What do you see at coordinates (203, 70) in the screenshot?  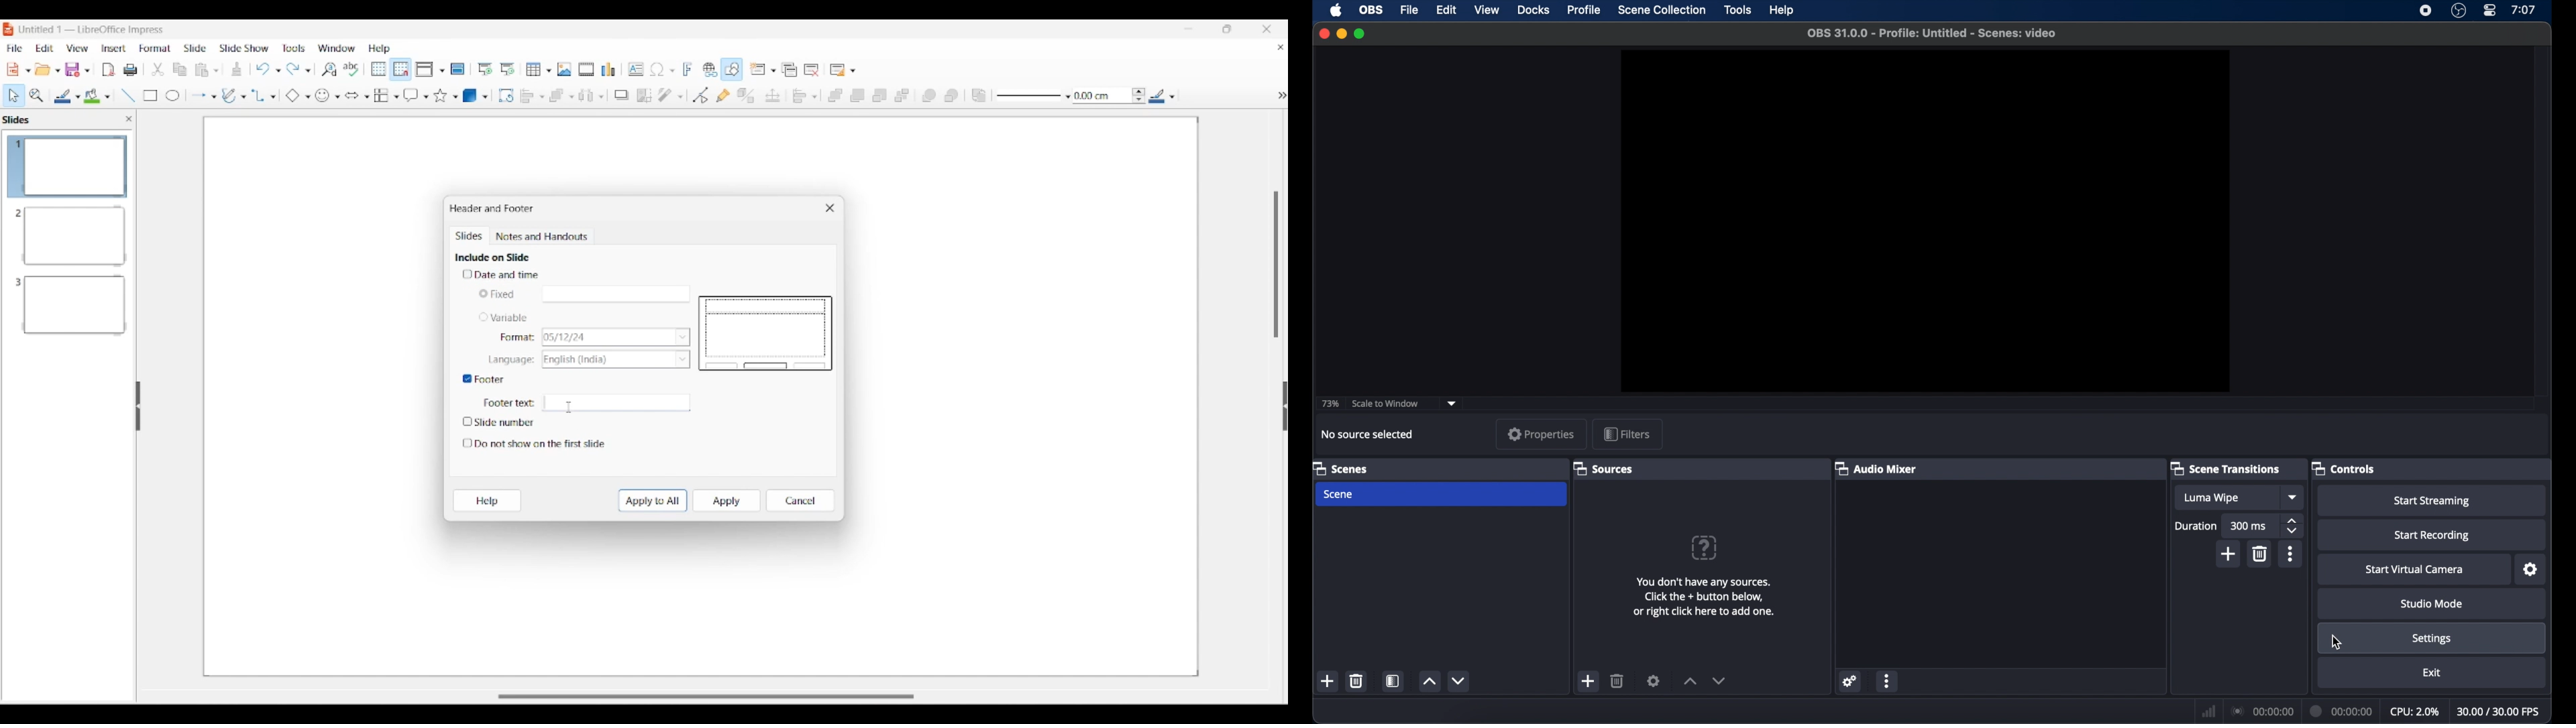 I see `Clipboard` at bounding box center [203, 70].